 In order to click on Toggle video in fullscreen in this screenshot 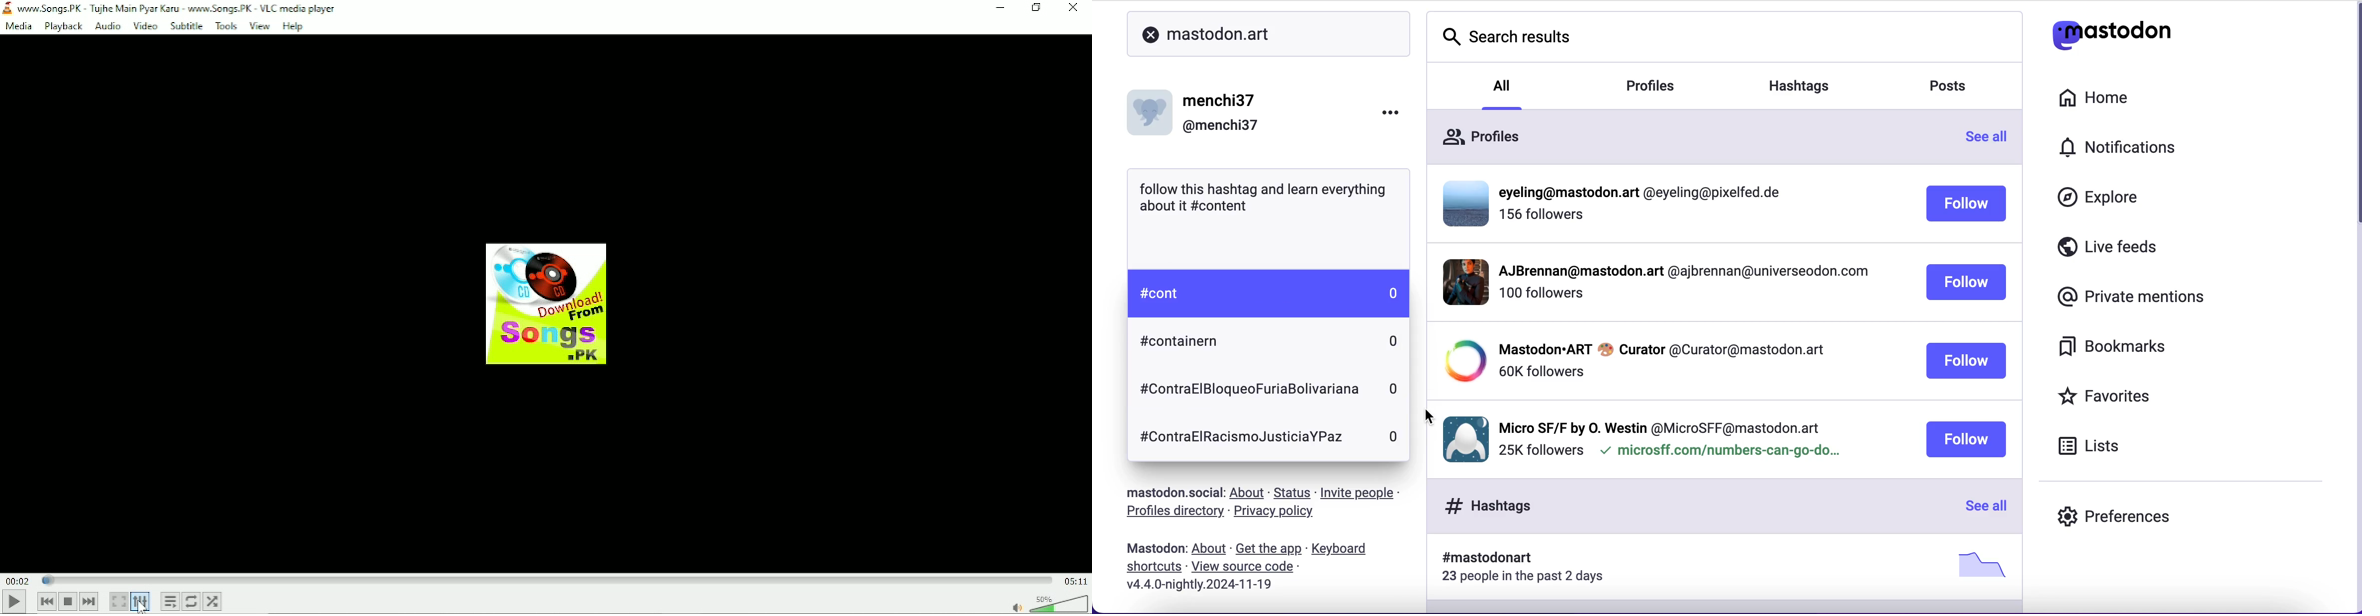, I will do `click(119, 602)`.